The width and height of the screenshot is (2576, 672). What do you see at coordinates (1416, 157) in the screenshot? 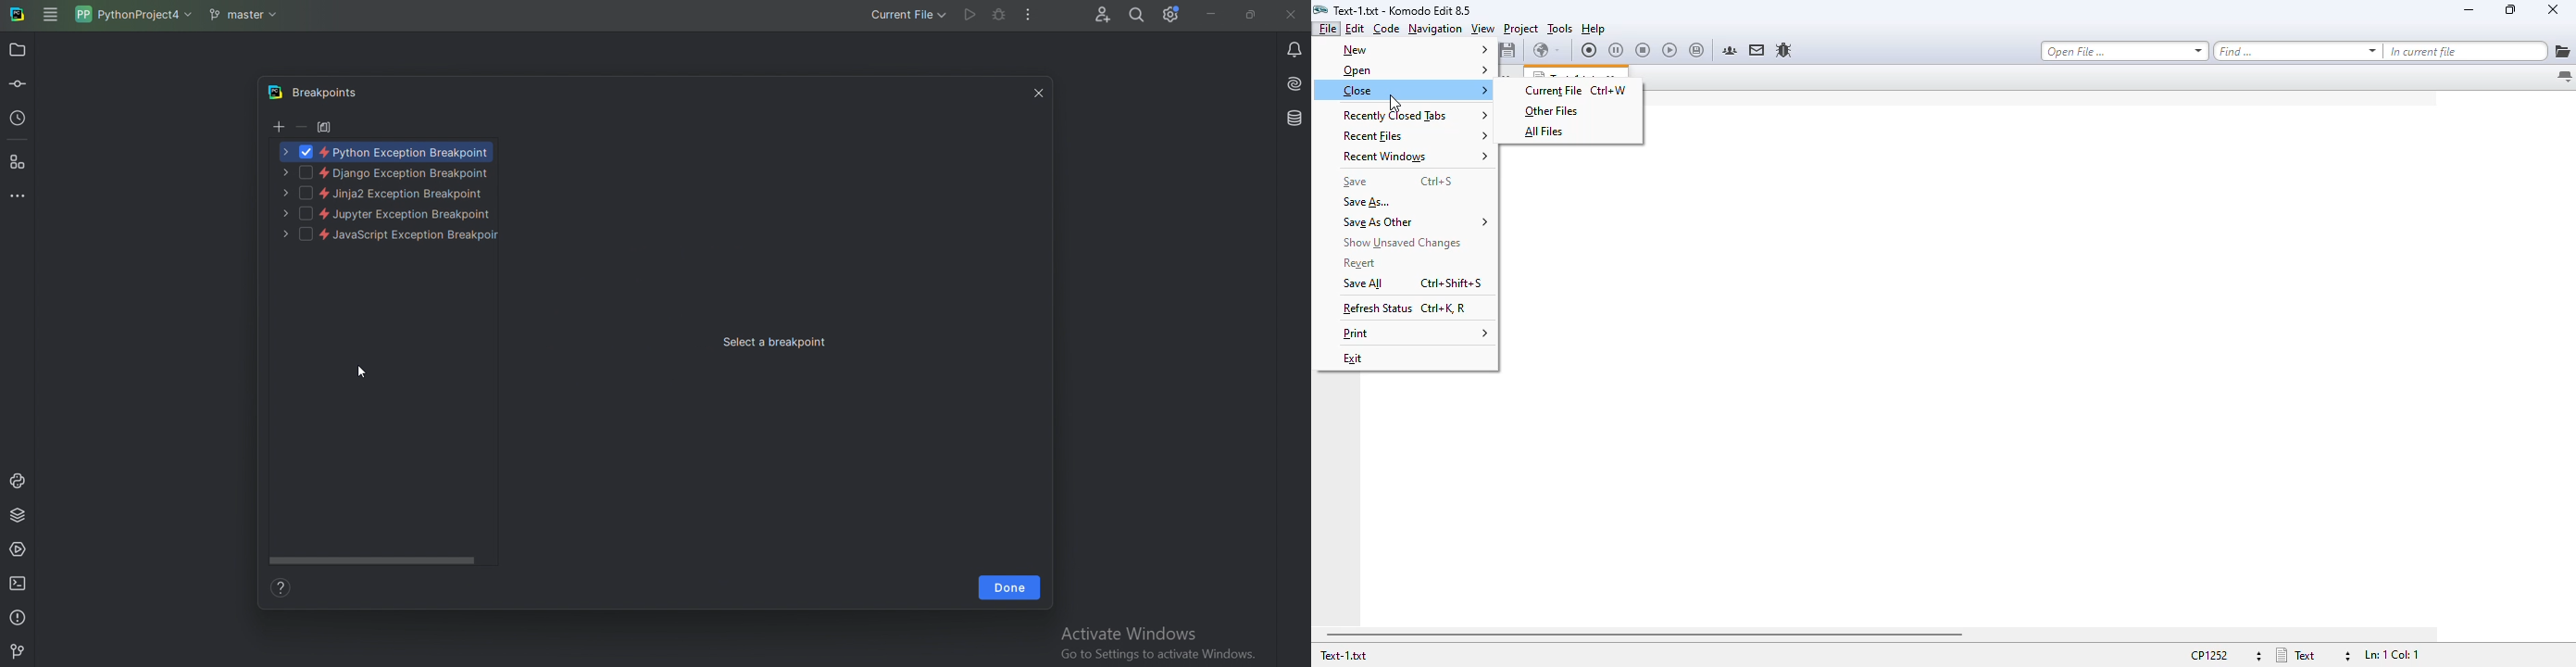
I see `recent windows` at bounding box center [1416, 157].